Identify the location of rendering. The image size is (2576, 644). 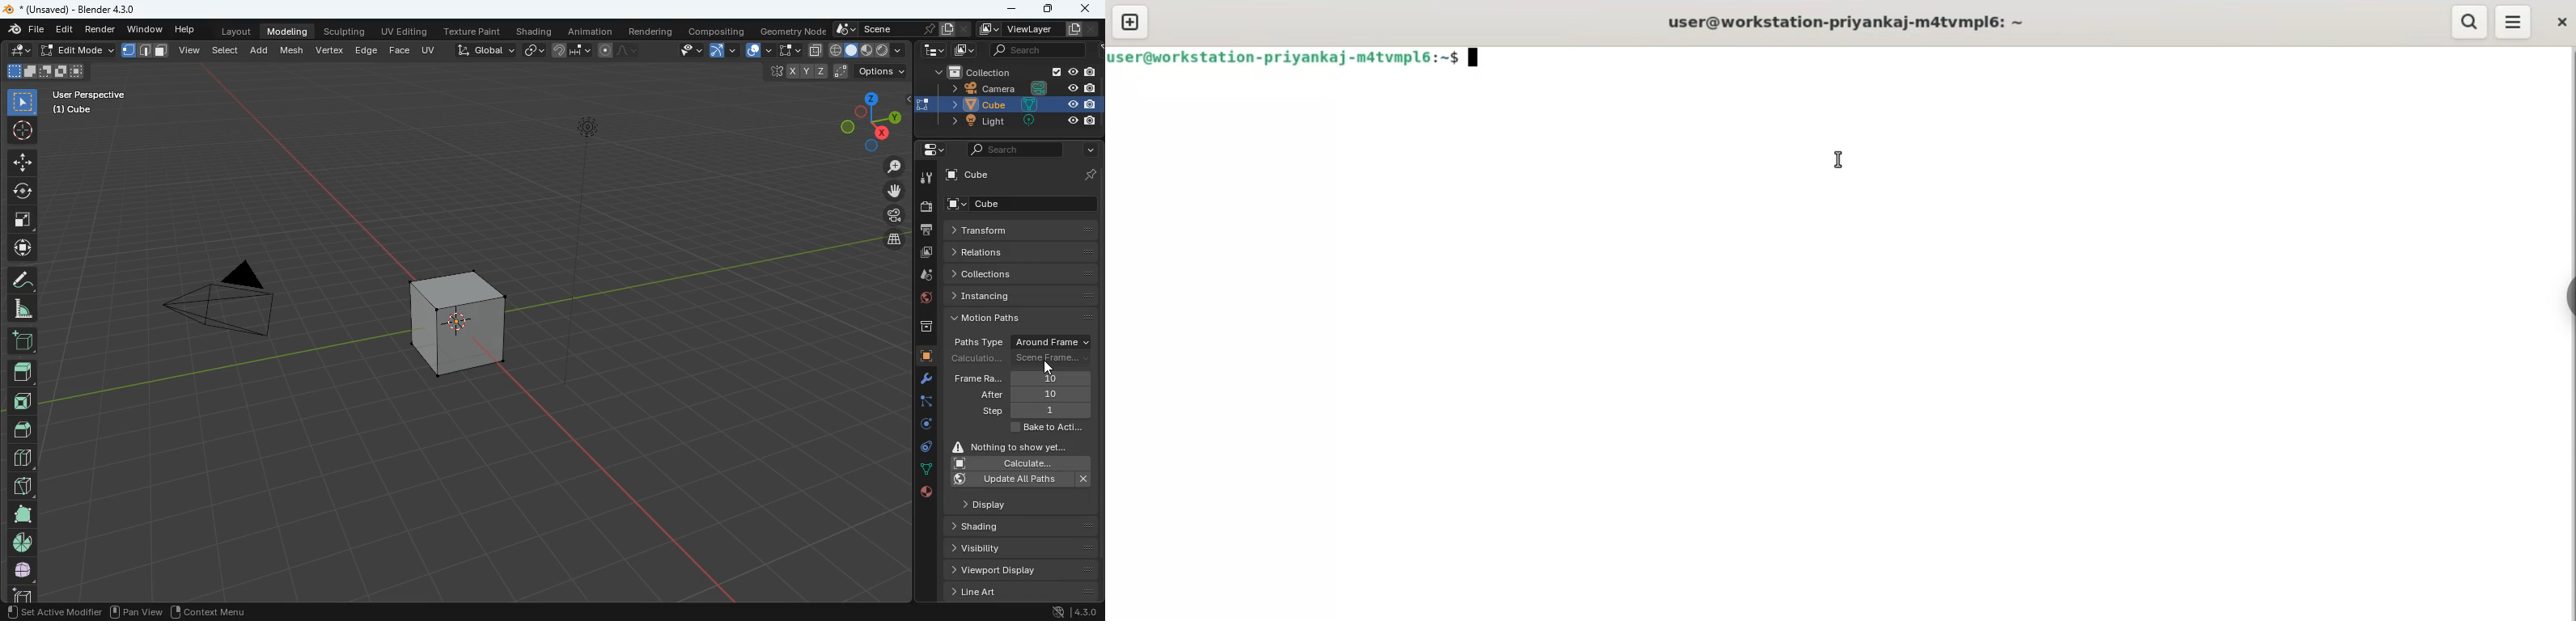
(651, 32).